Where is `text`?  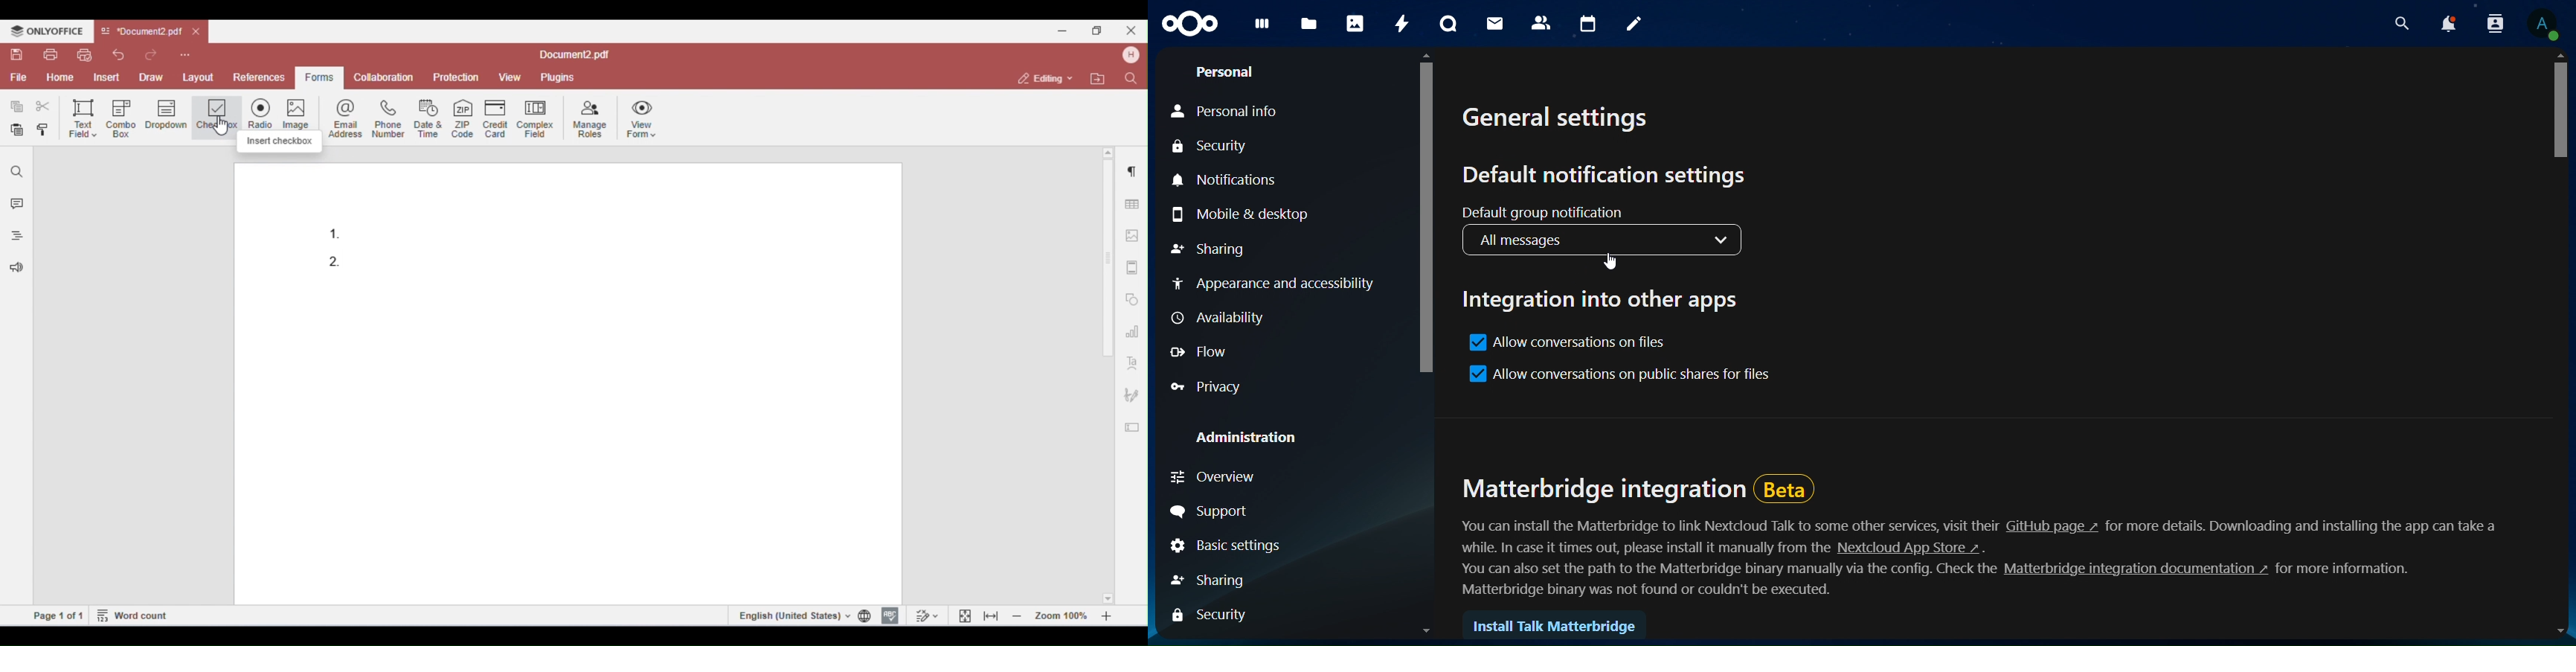 text is located at coordinates (1632, 547).